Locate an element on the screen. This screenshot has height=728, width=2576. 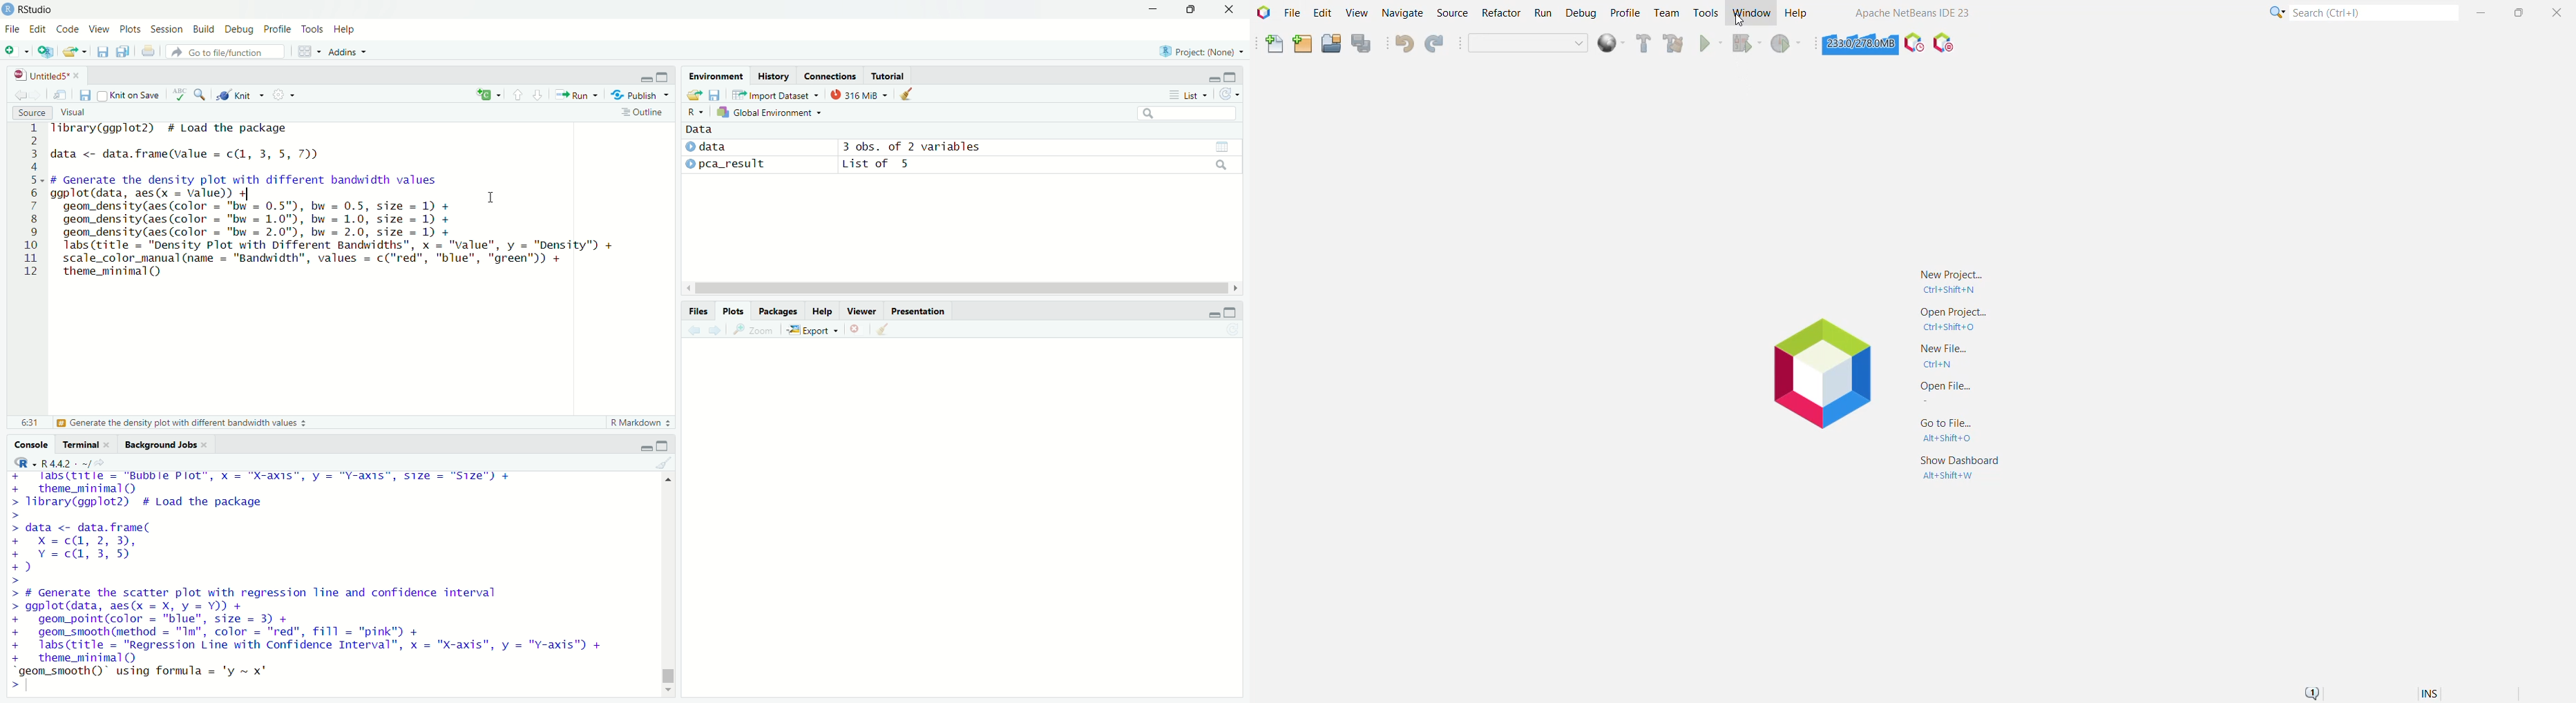
Save current document is located at coordinates (102, 52).